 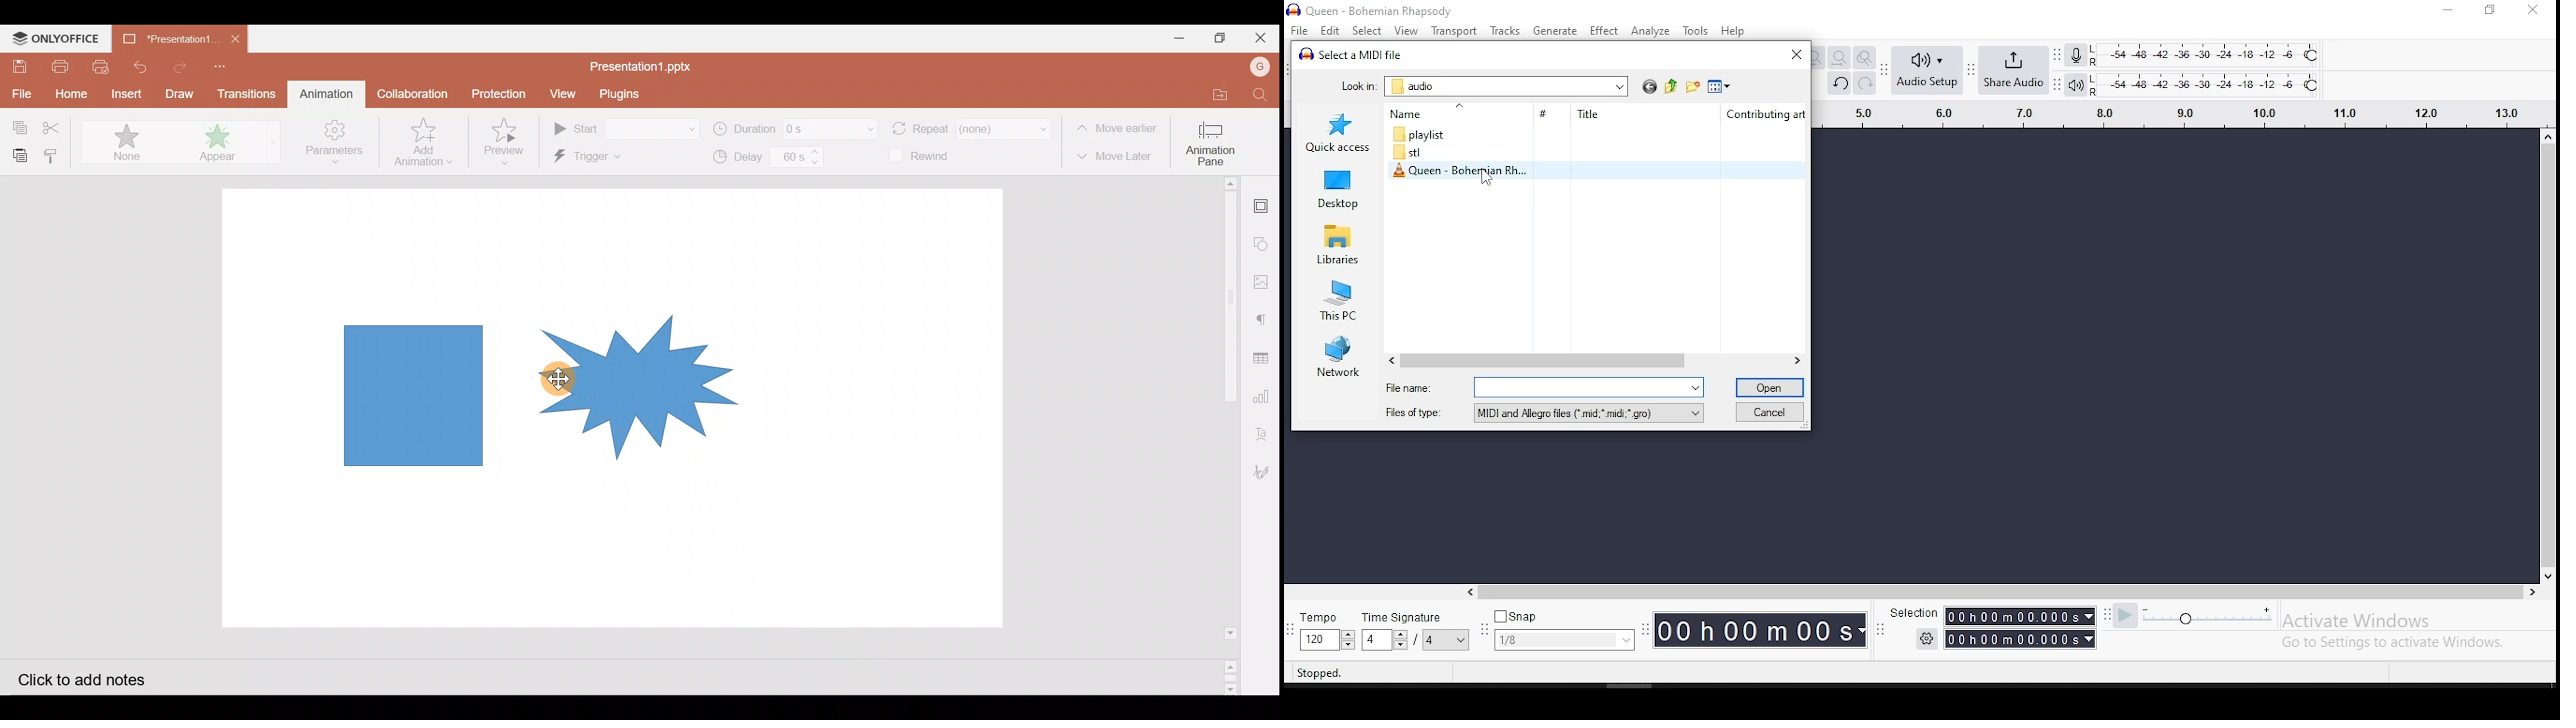 I want to click on File, so click(x=19, y=93).